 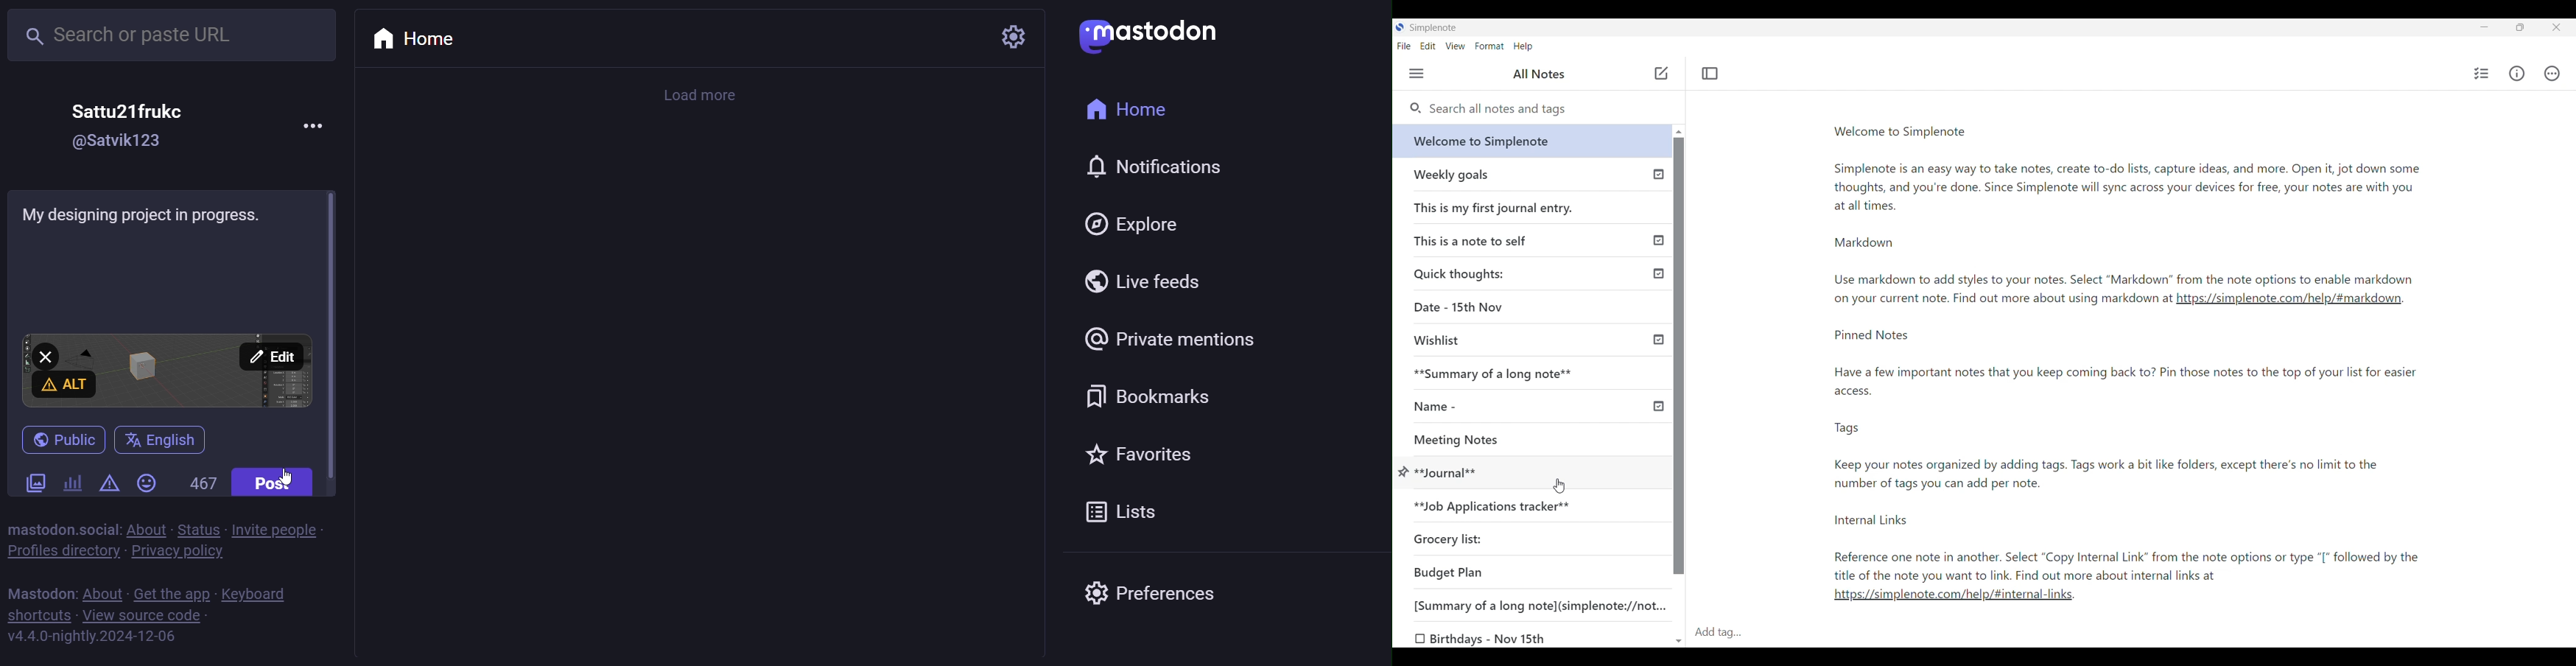 I want to click on This is my first journal entry., so click(x=1495, y=207).